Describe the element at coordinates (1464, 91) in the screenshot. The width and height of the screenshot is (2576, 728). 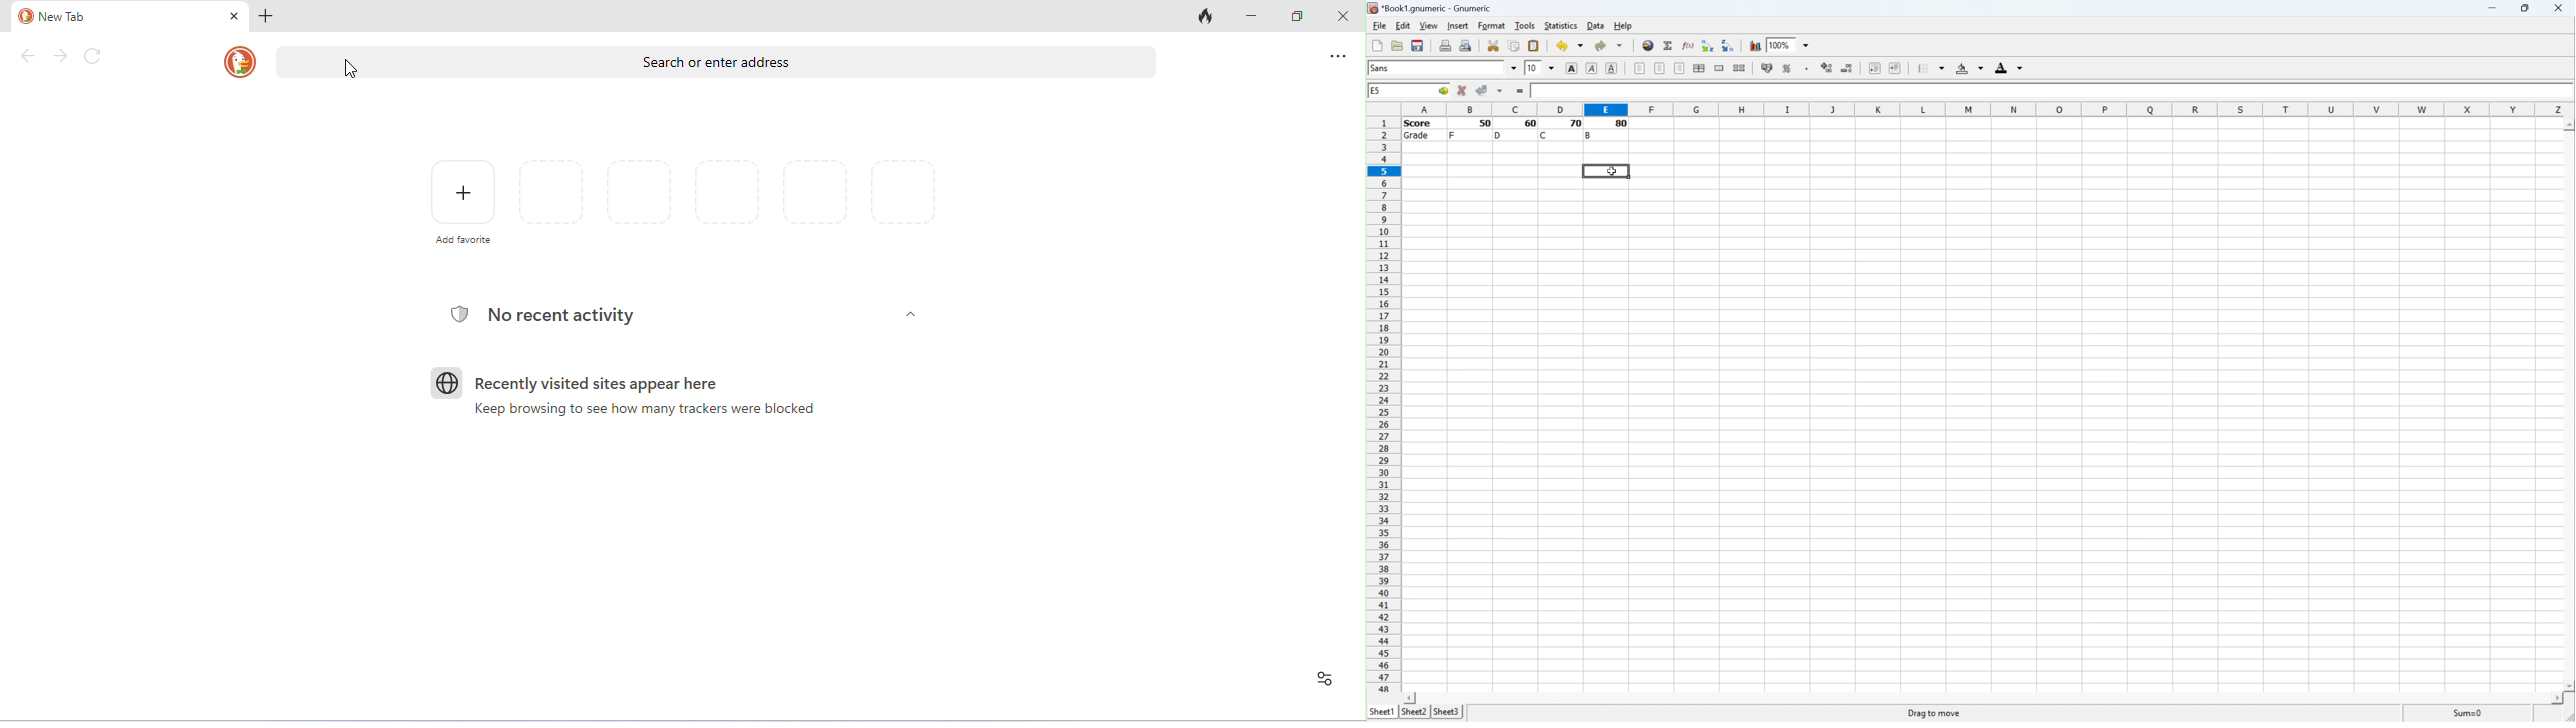
I see `Cancel change` at that location.